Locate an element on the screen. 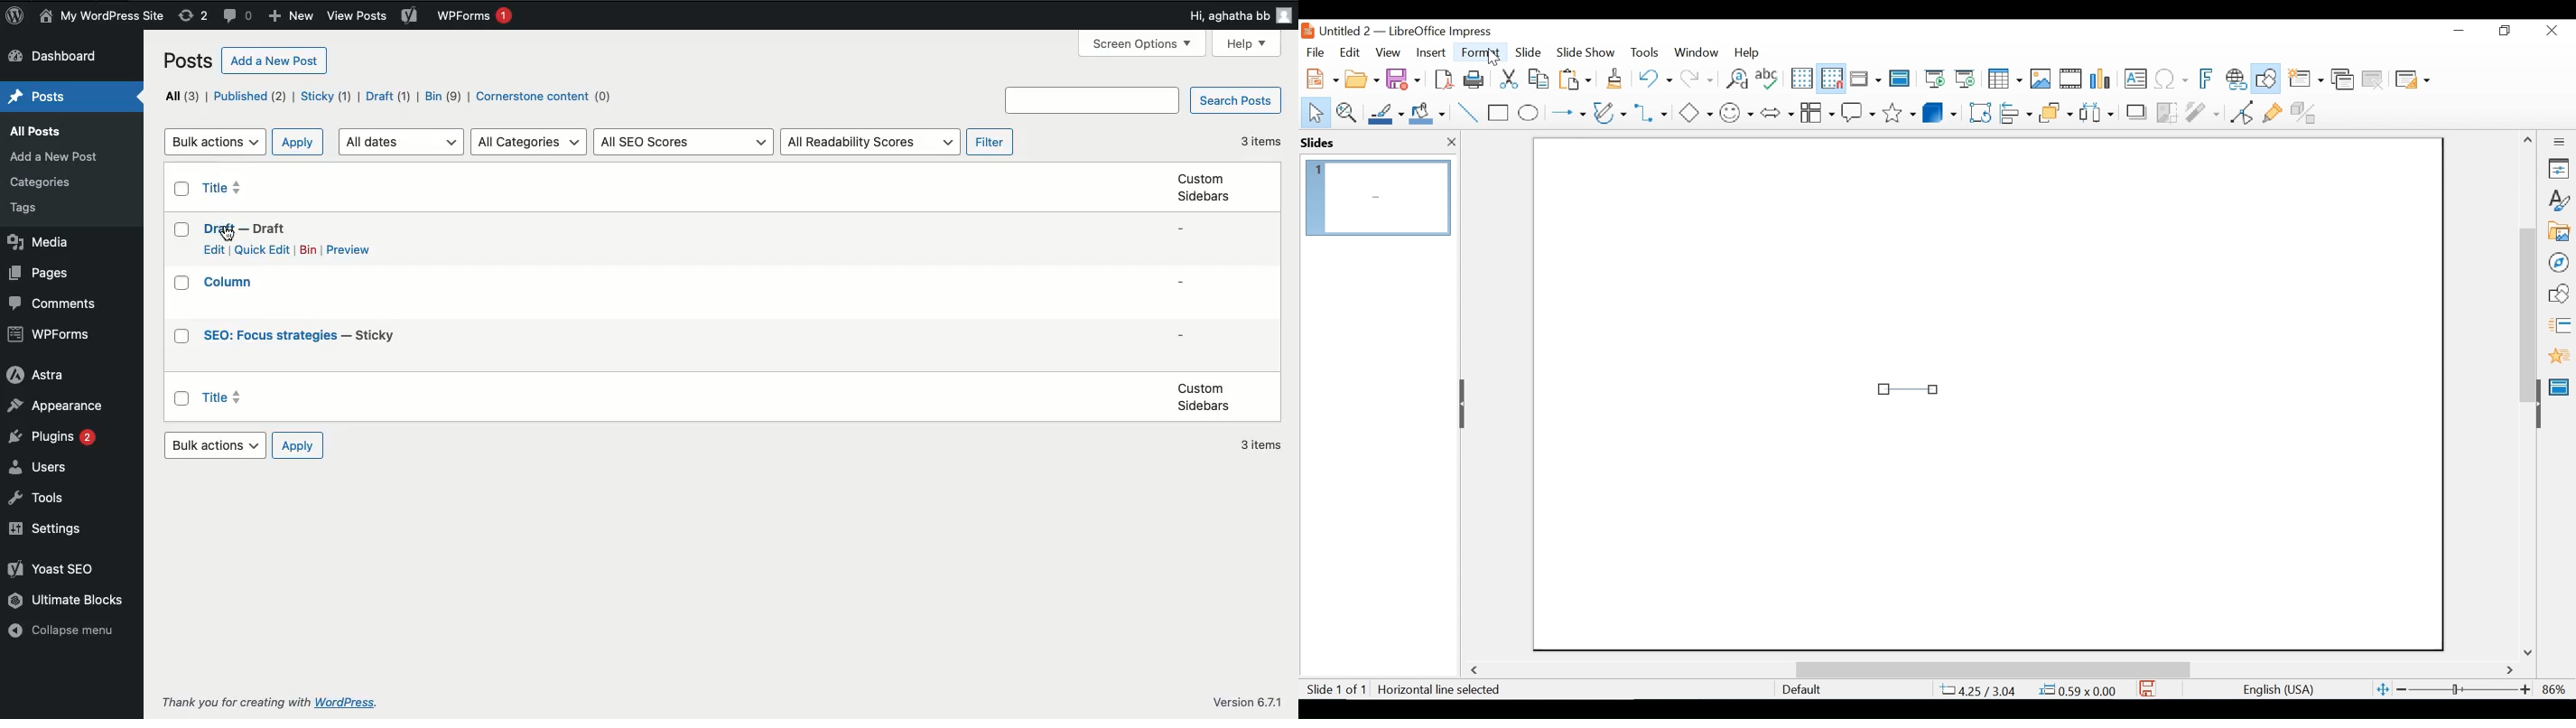  wordpress is located at coordinates (347, 703).